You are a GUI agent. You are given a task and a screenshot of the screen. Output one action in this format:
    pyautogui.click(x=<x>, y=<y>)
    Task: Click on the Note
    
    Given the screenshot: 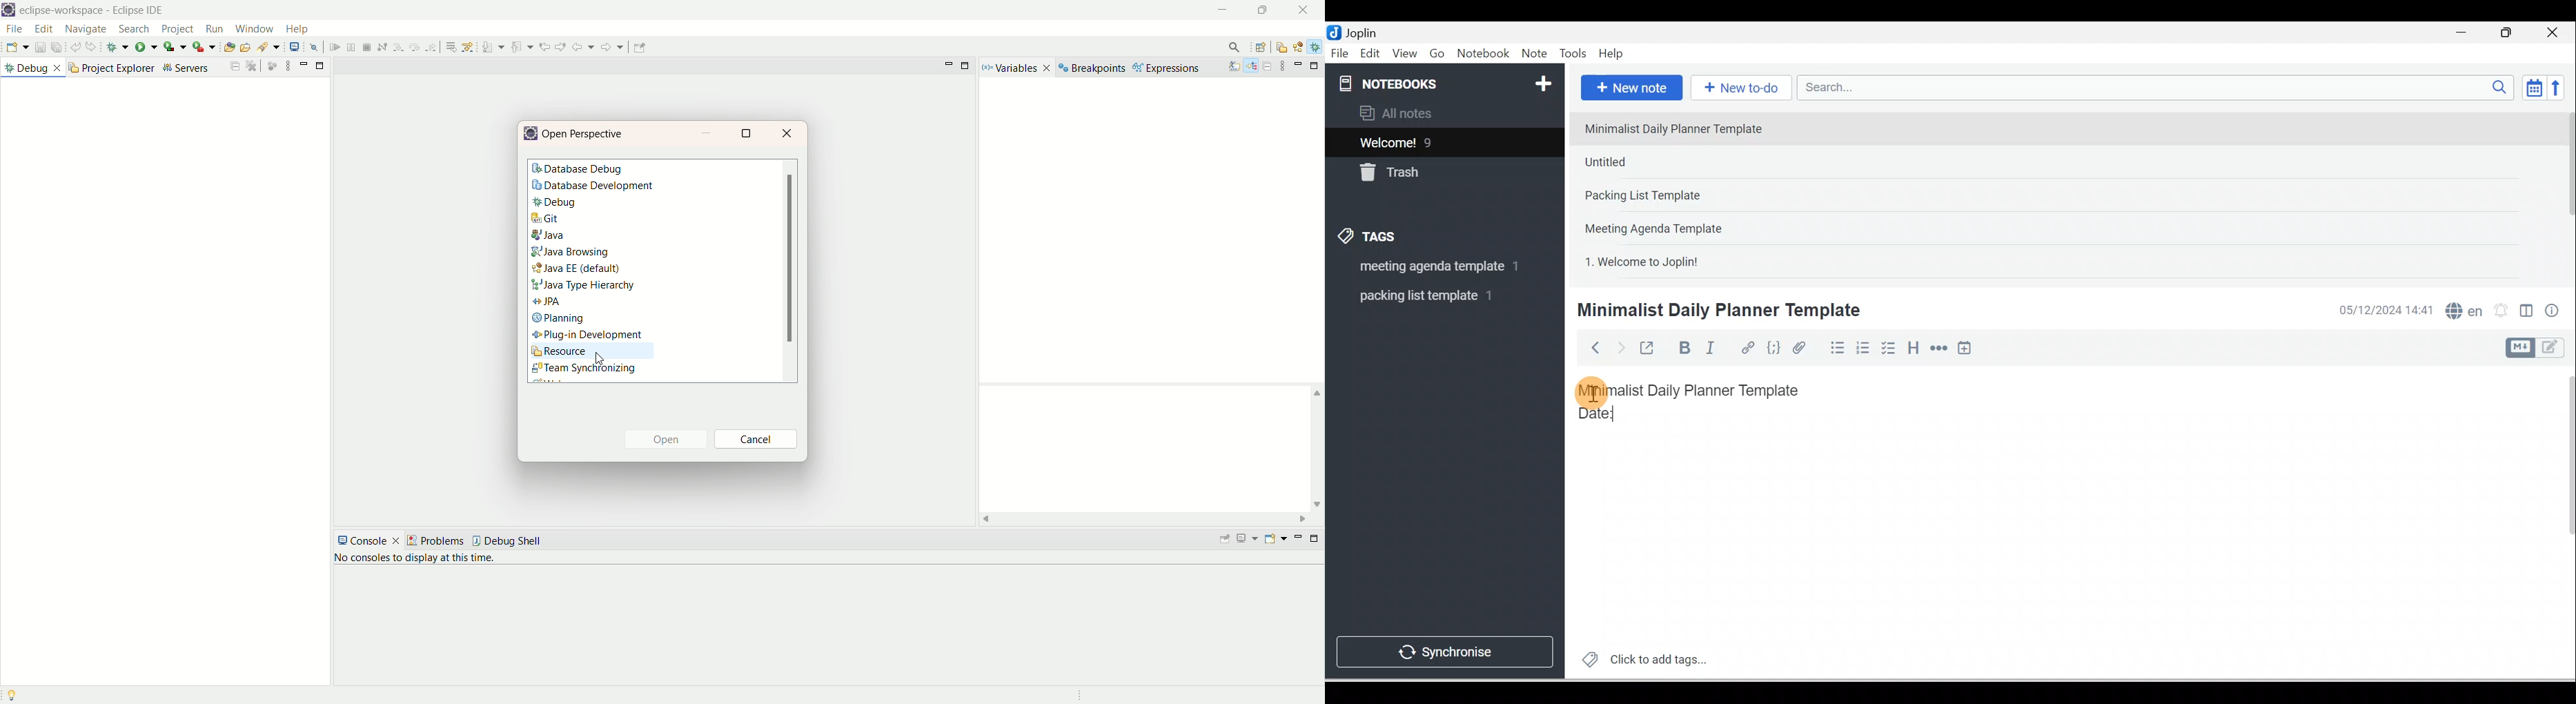 What is the action you would take?
    pyautogui.click(x=1533, y=54)
    